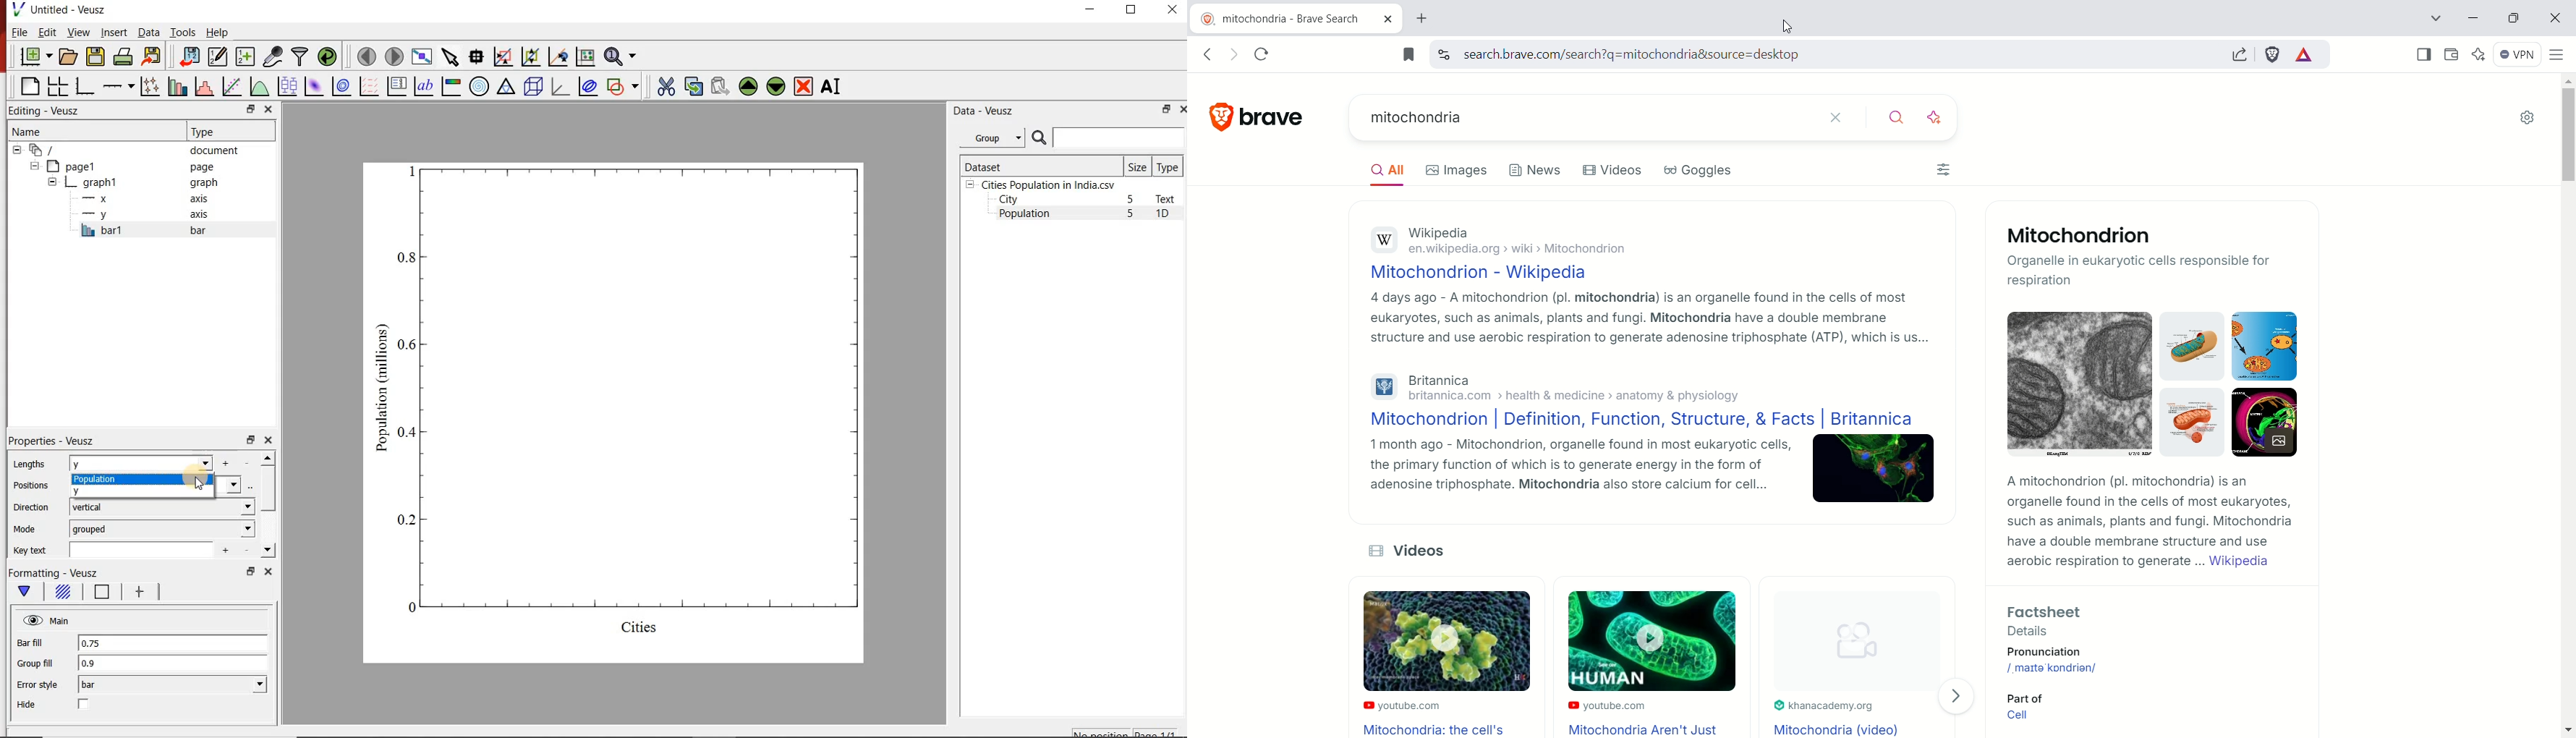  What do you see at coordinates (199, 484) in the screenshot?
I see `cursor` at bounding box center [199, 484].